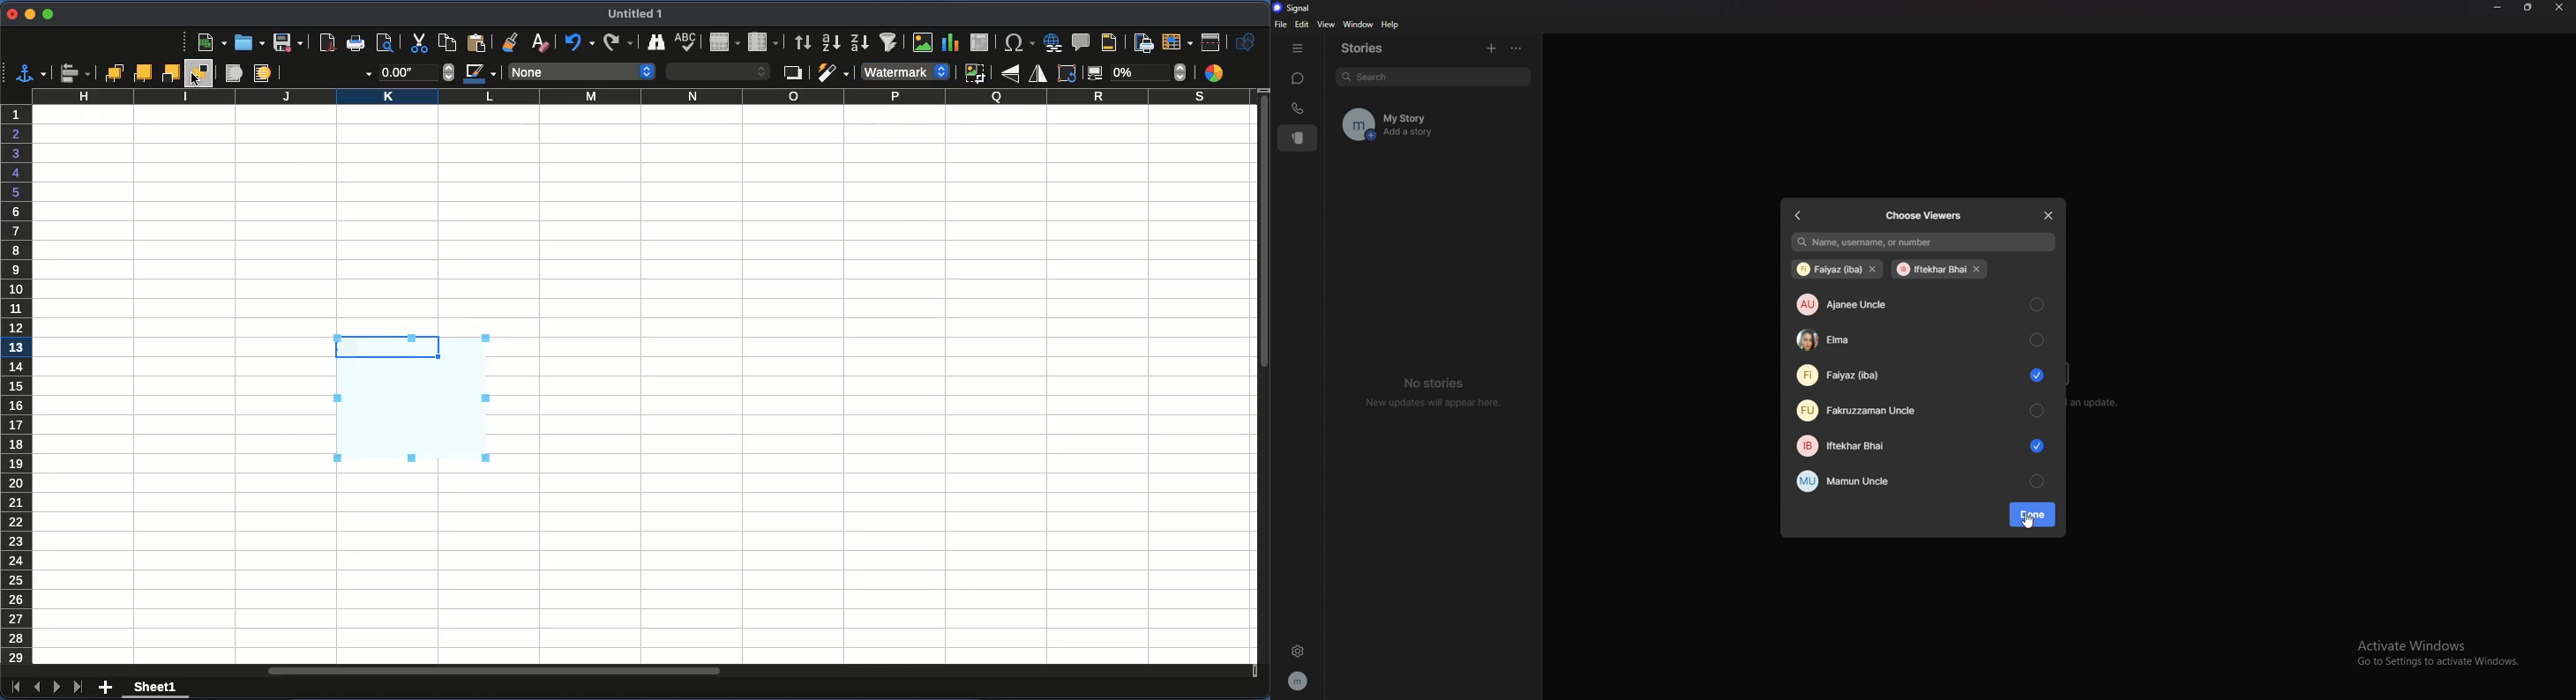 Image resolution: width=2576 pixels, height=700 pixels. I want to click on fakruzzaman uncle, so click(1920, 413).